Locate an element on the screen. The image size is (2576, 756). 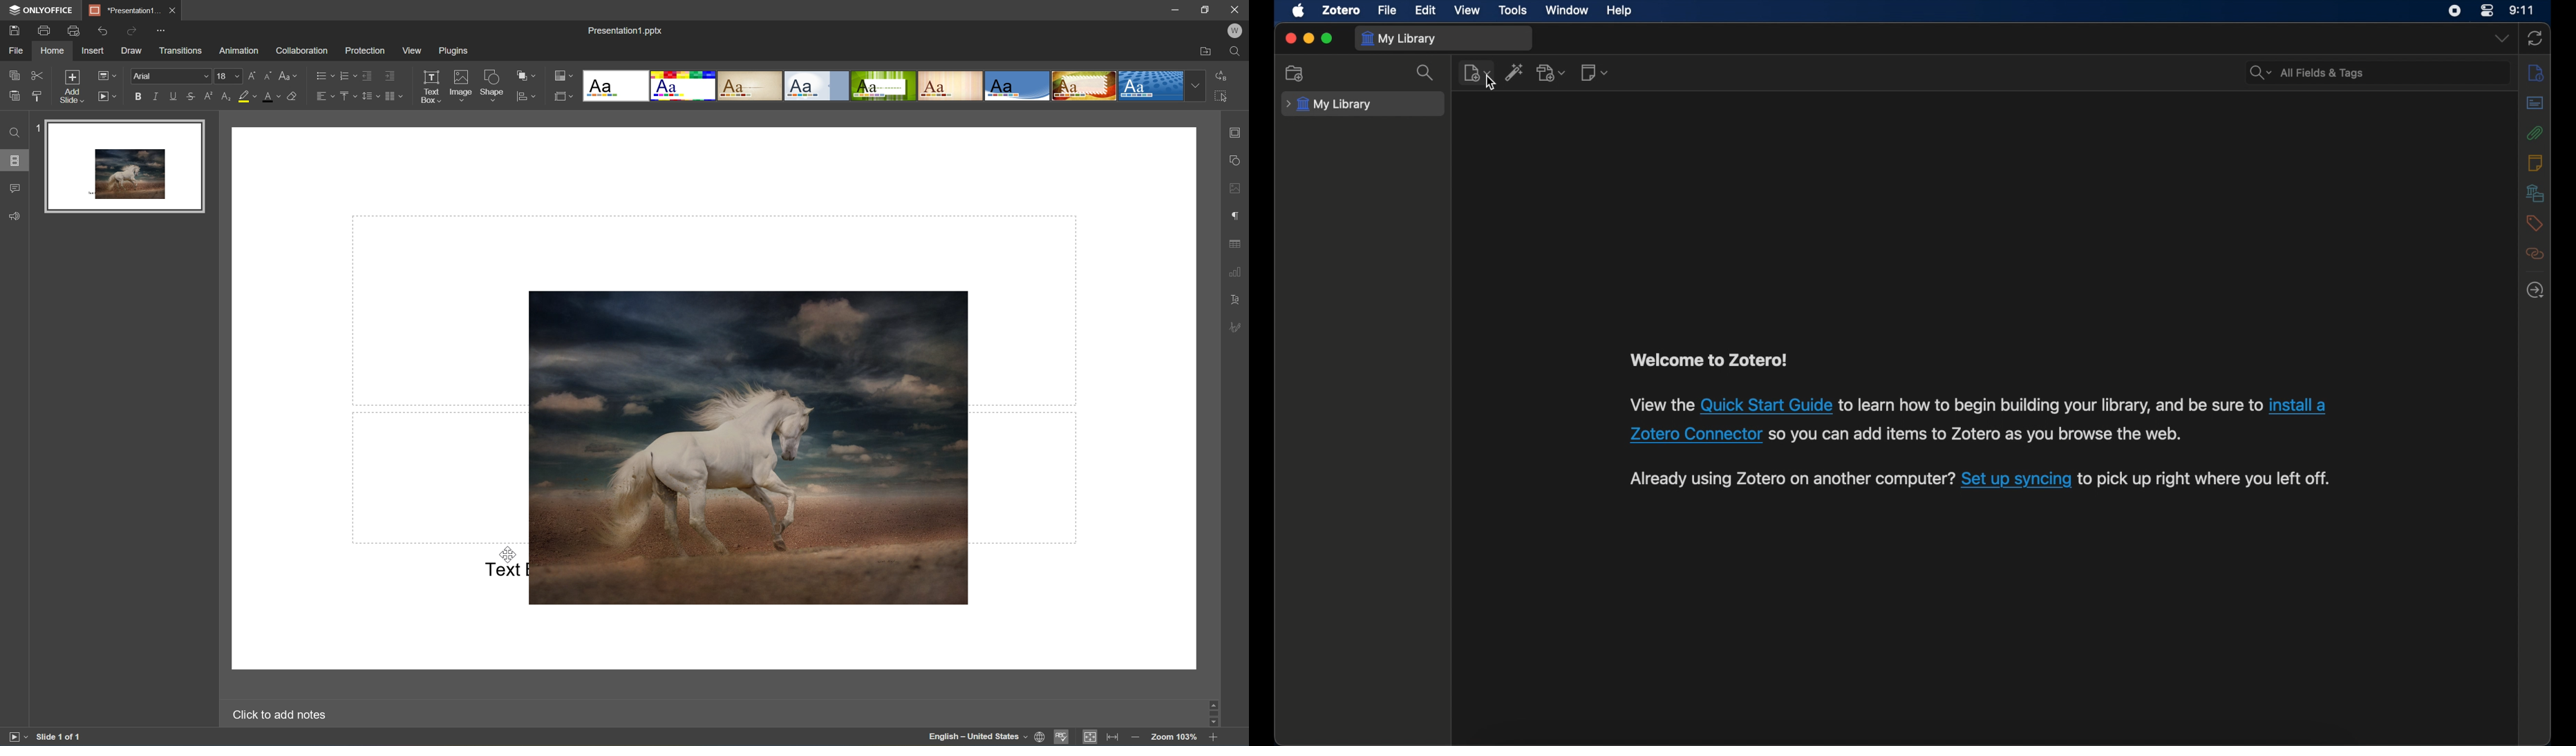
Subscript is located at coordinates (210, 97).